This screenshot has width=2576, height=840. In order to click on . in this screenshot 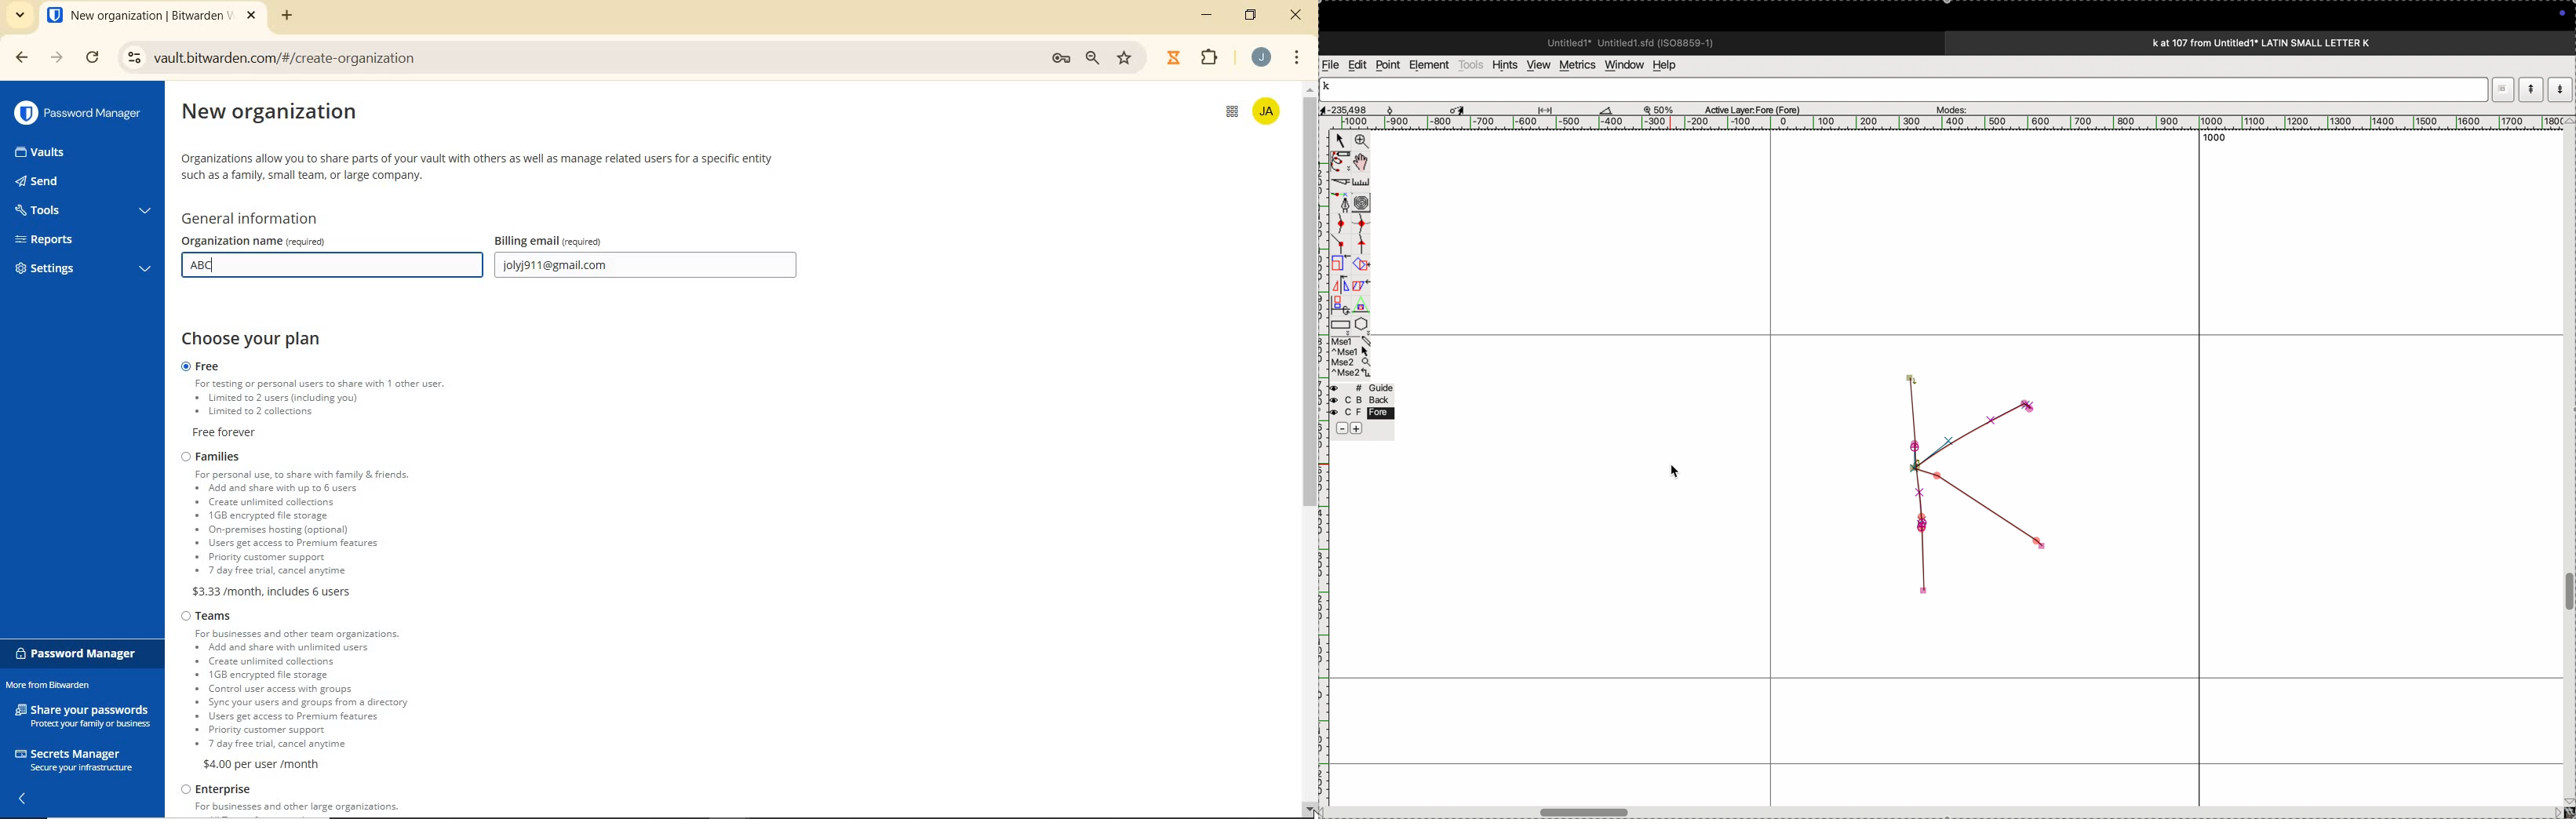, I will do `click(2559, 89)`.